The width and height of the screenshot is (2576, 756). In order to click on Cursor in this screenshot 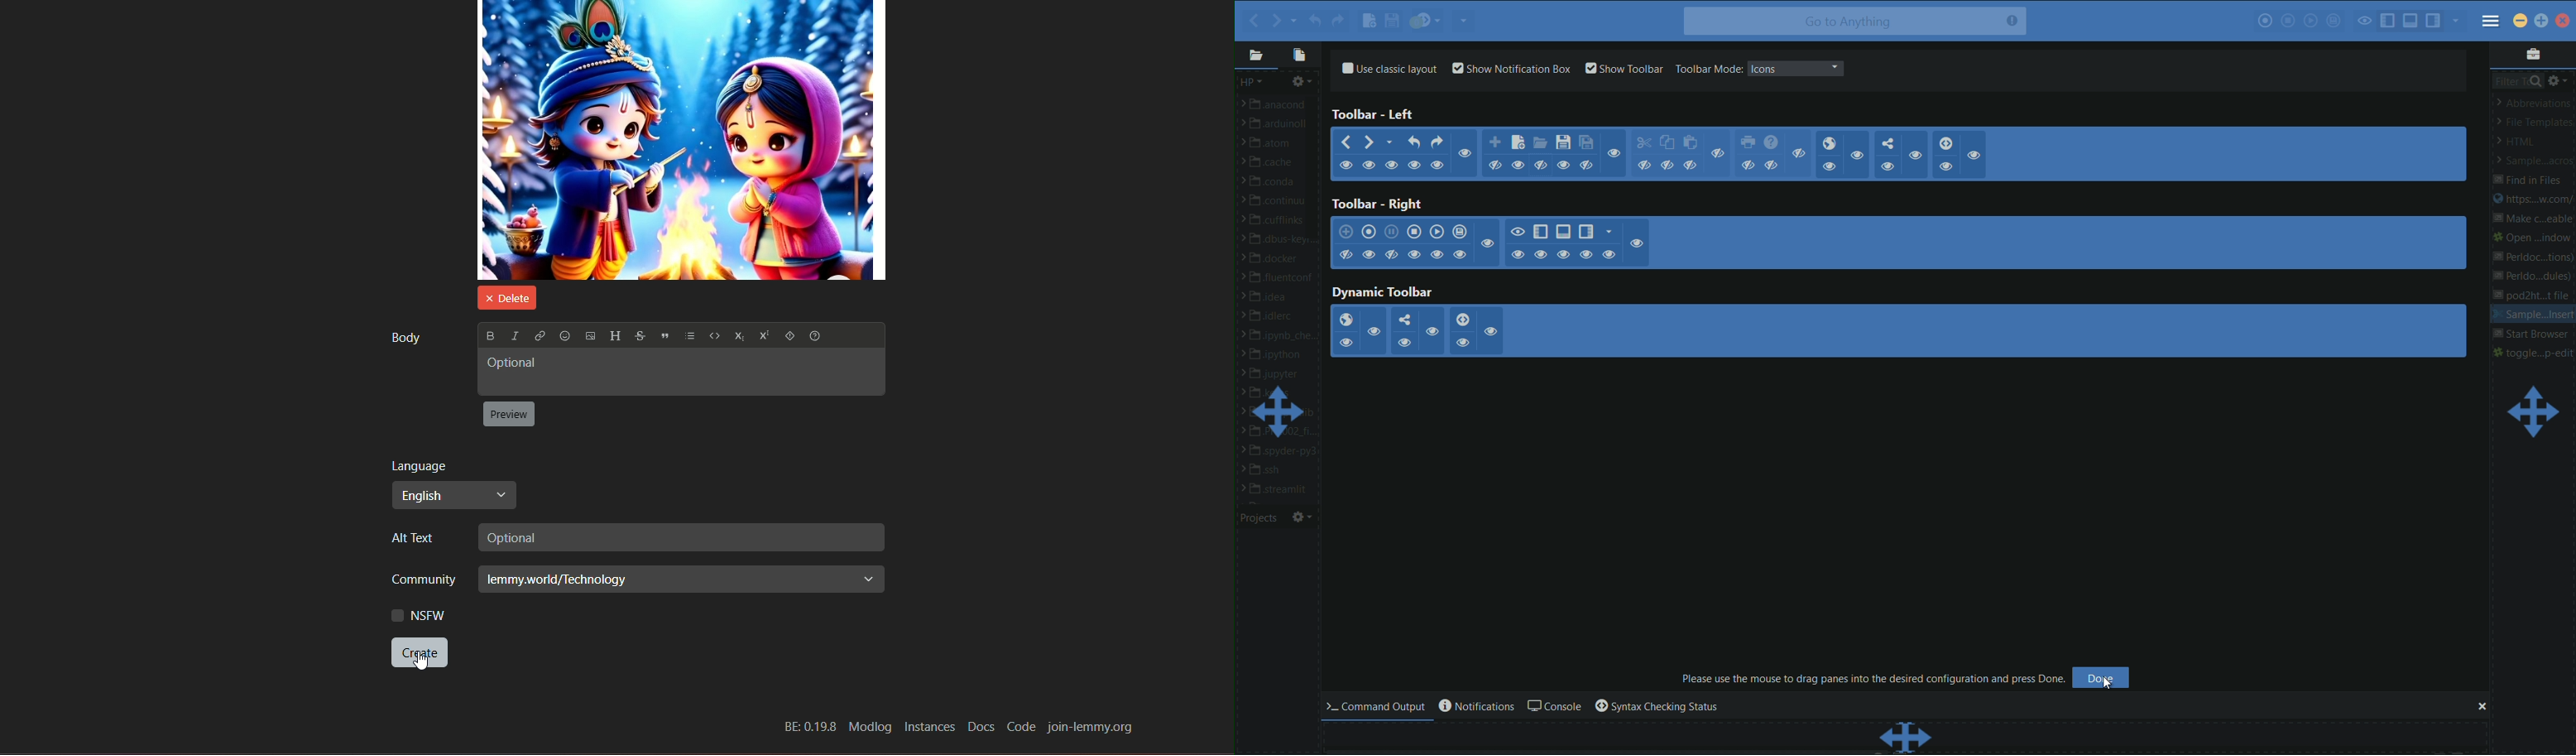, I will do `click(422, 665)`.